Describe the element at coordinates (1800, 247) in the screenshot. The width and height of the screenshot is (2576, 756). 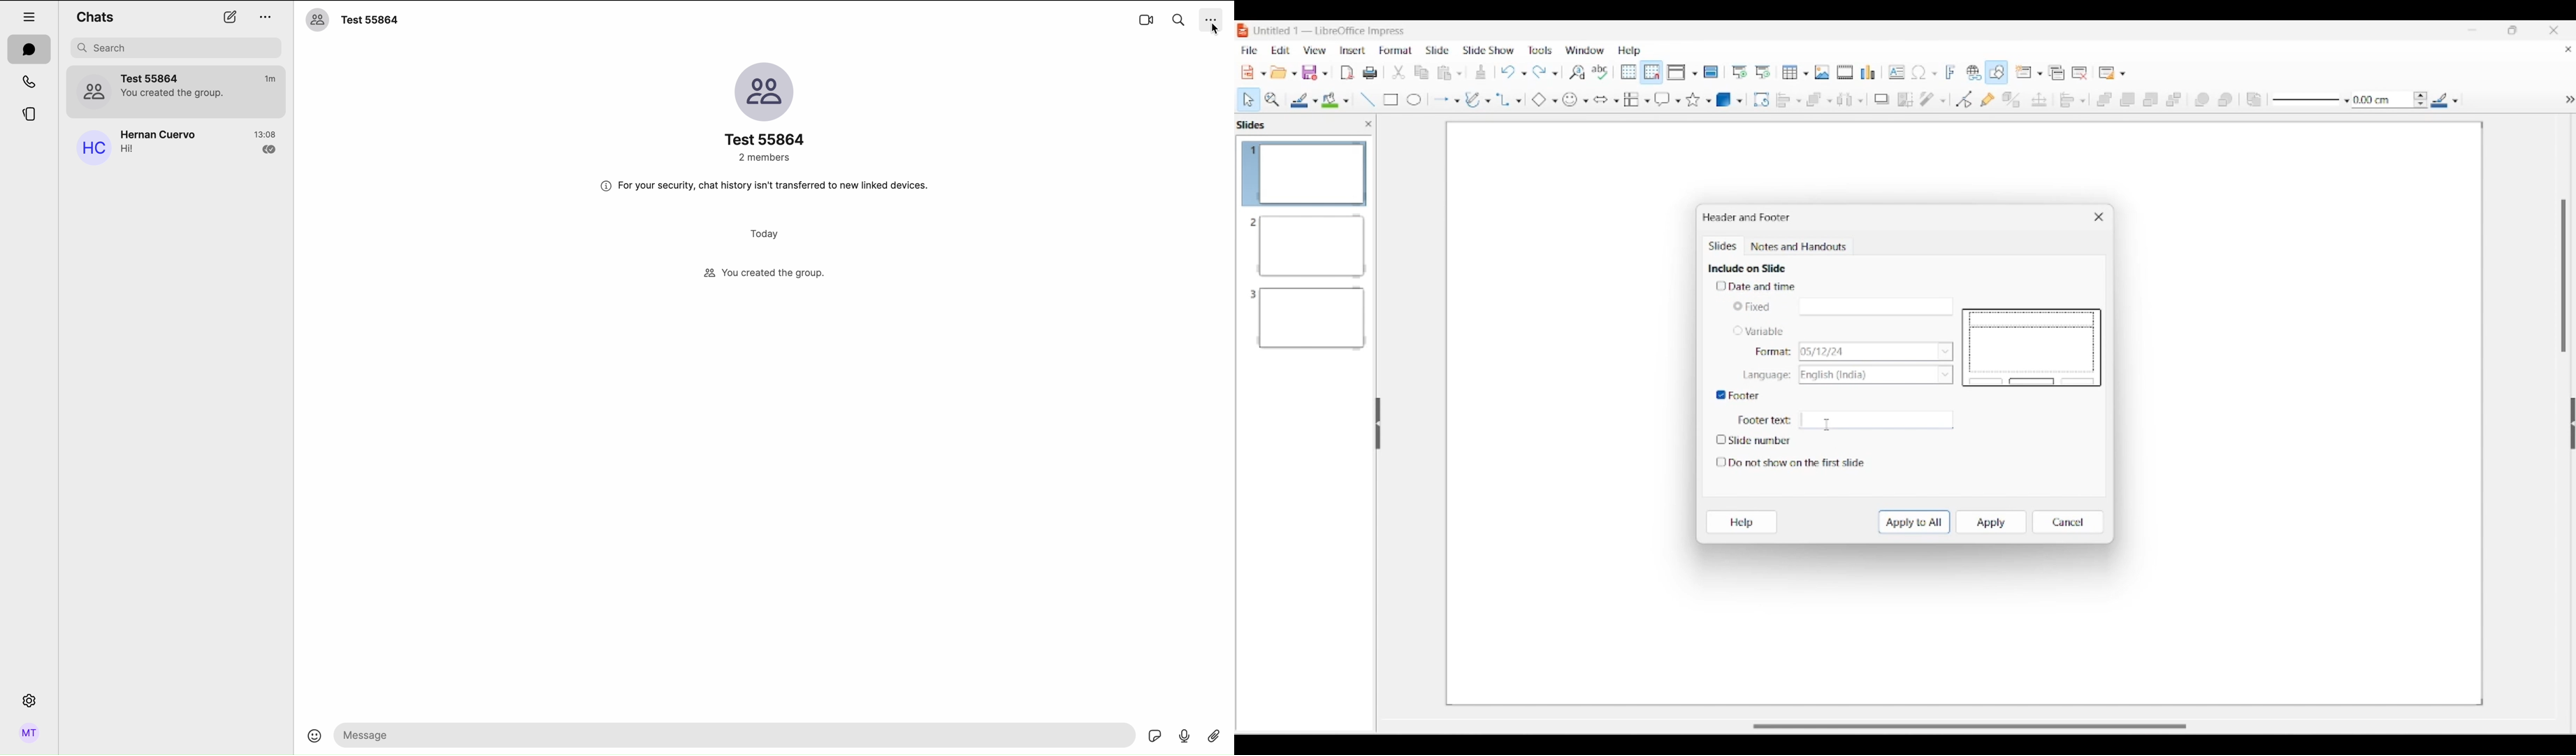
I see `Notes and handouts tab` at that location.